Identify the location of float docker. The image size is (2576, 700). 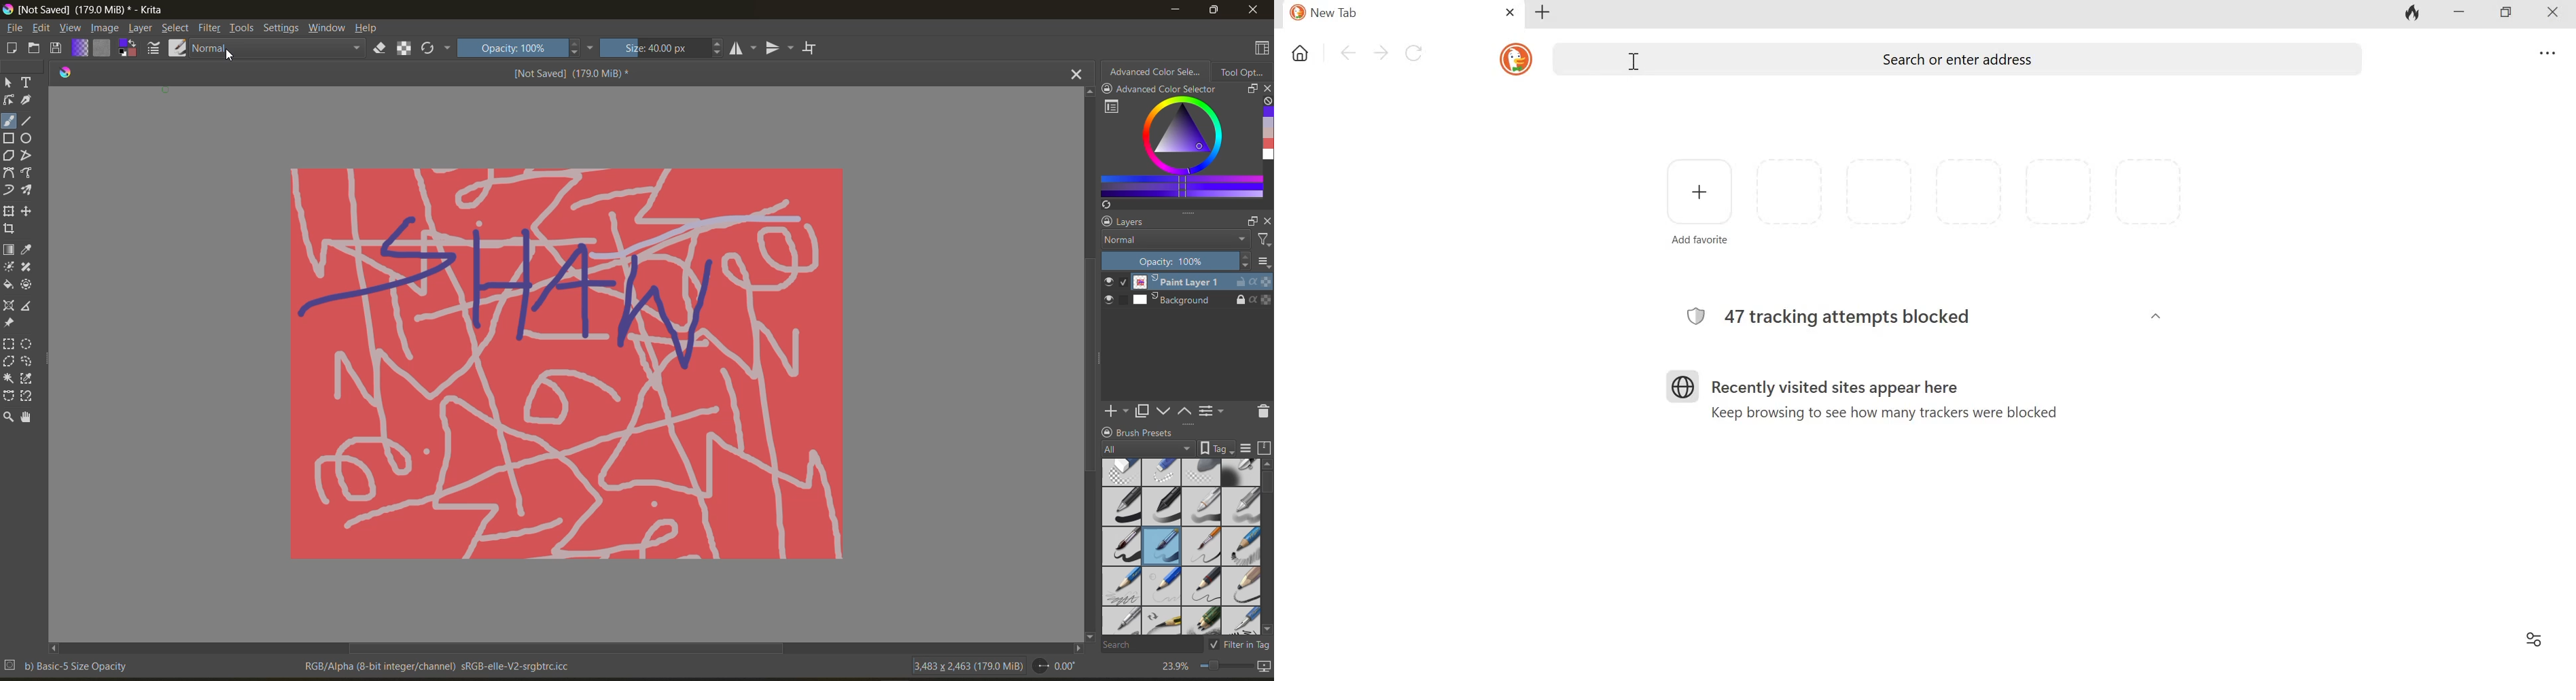
(1249, 89).